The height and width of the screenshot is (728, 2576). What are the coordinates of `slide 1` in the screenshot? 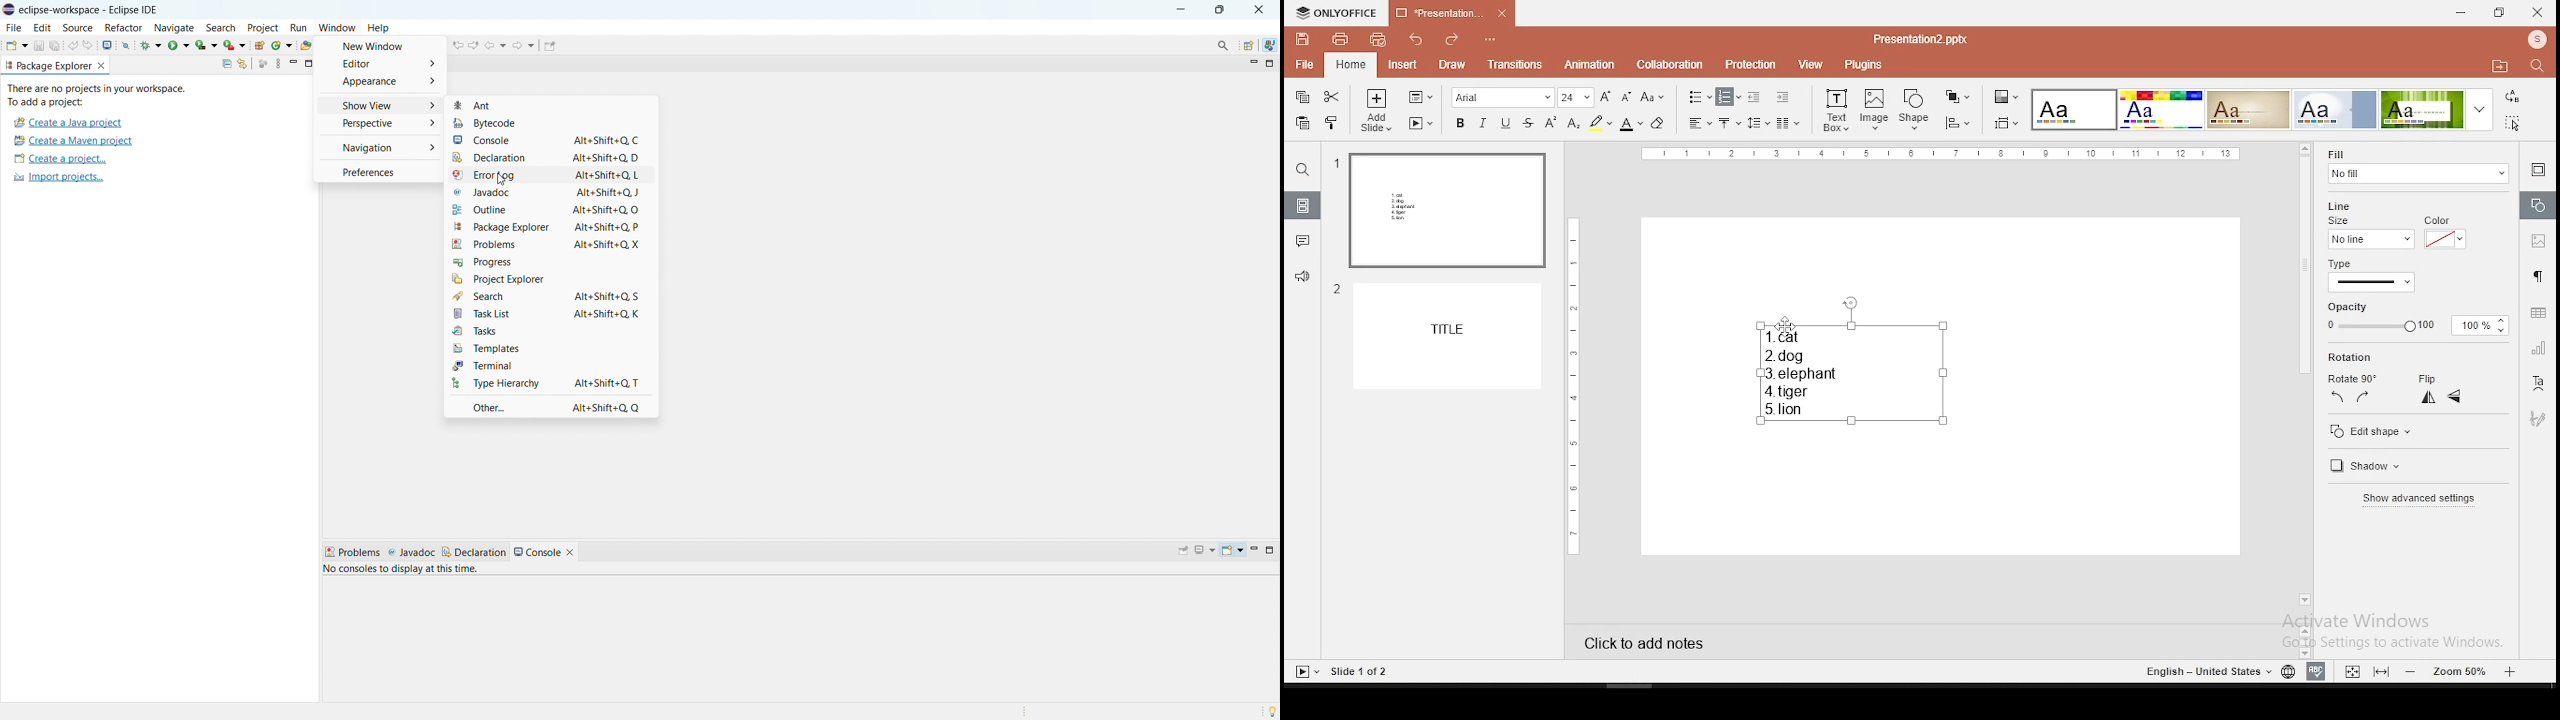 It's located at (1446, 211).